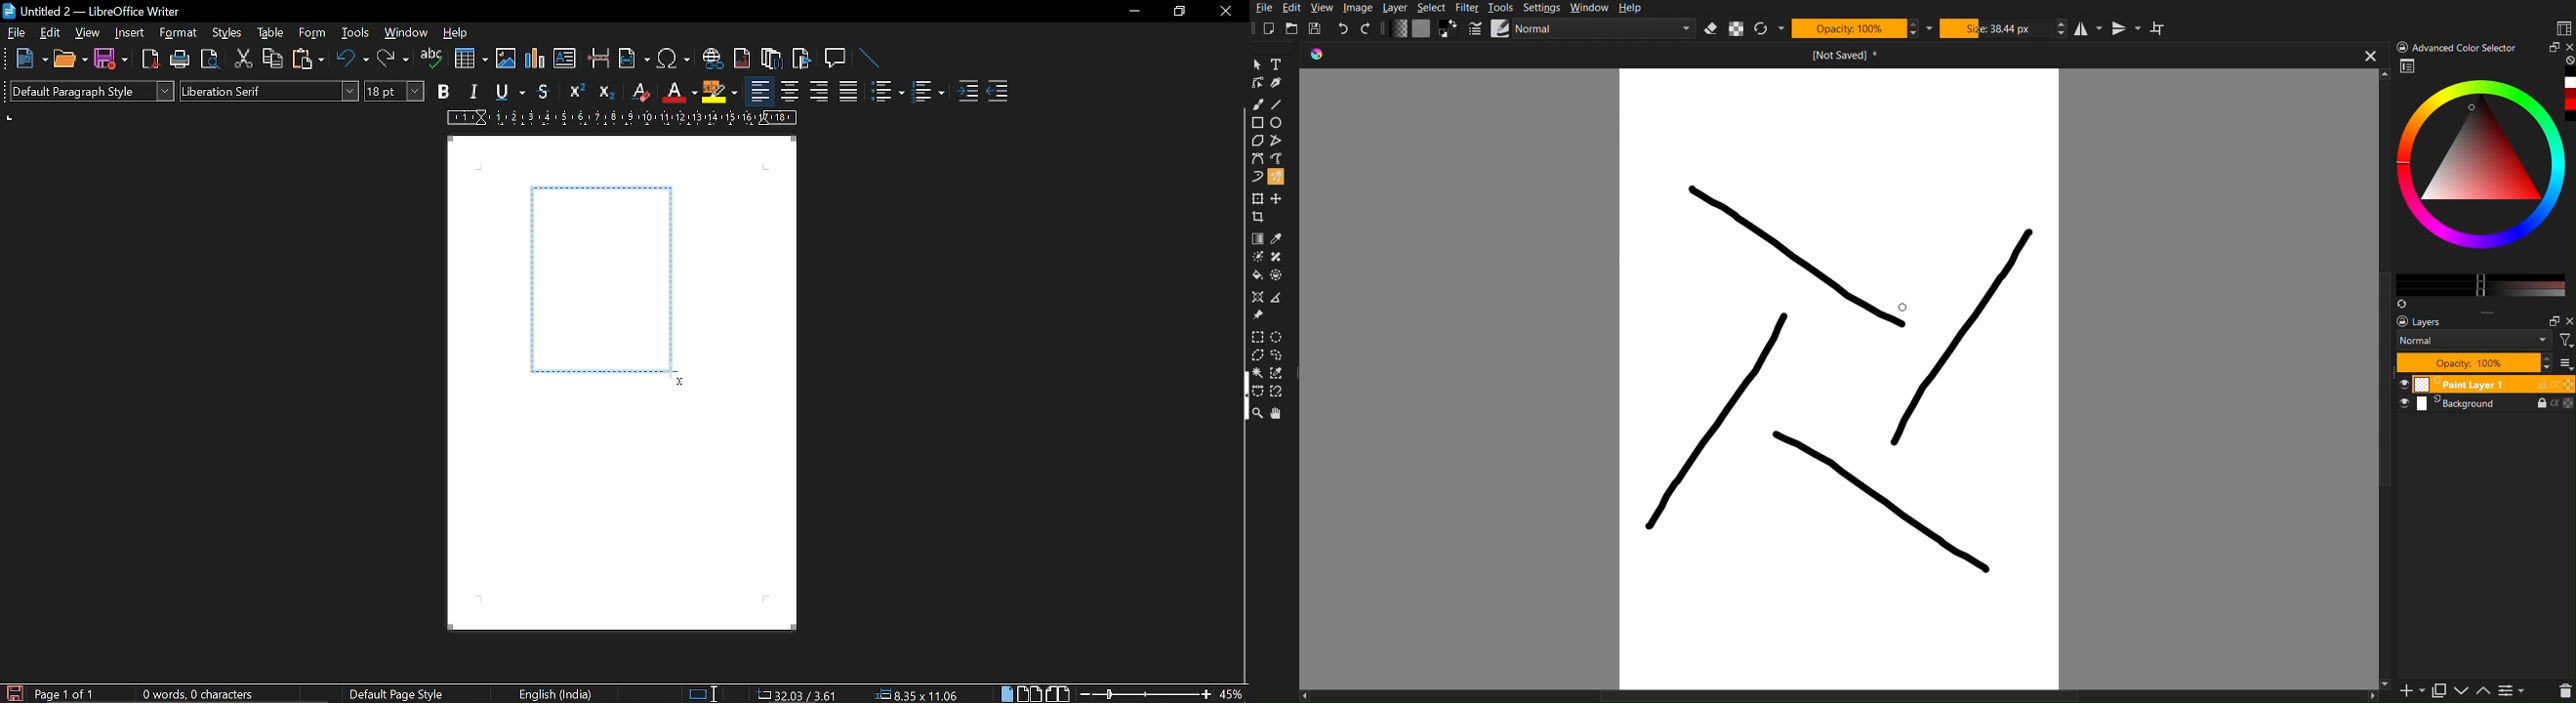 The image size is (2576, 728). Describe the element at coordinates (1635, 8) in the screenshot. I see `Help` at that location.